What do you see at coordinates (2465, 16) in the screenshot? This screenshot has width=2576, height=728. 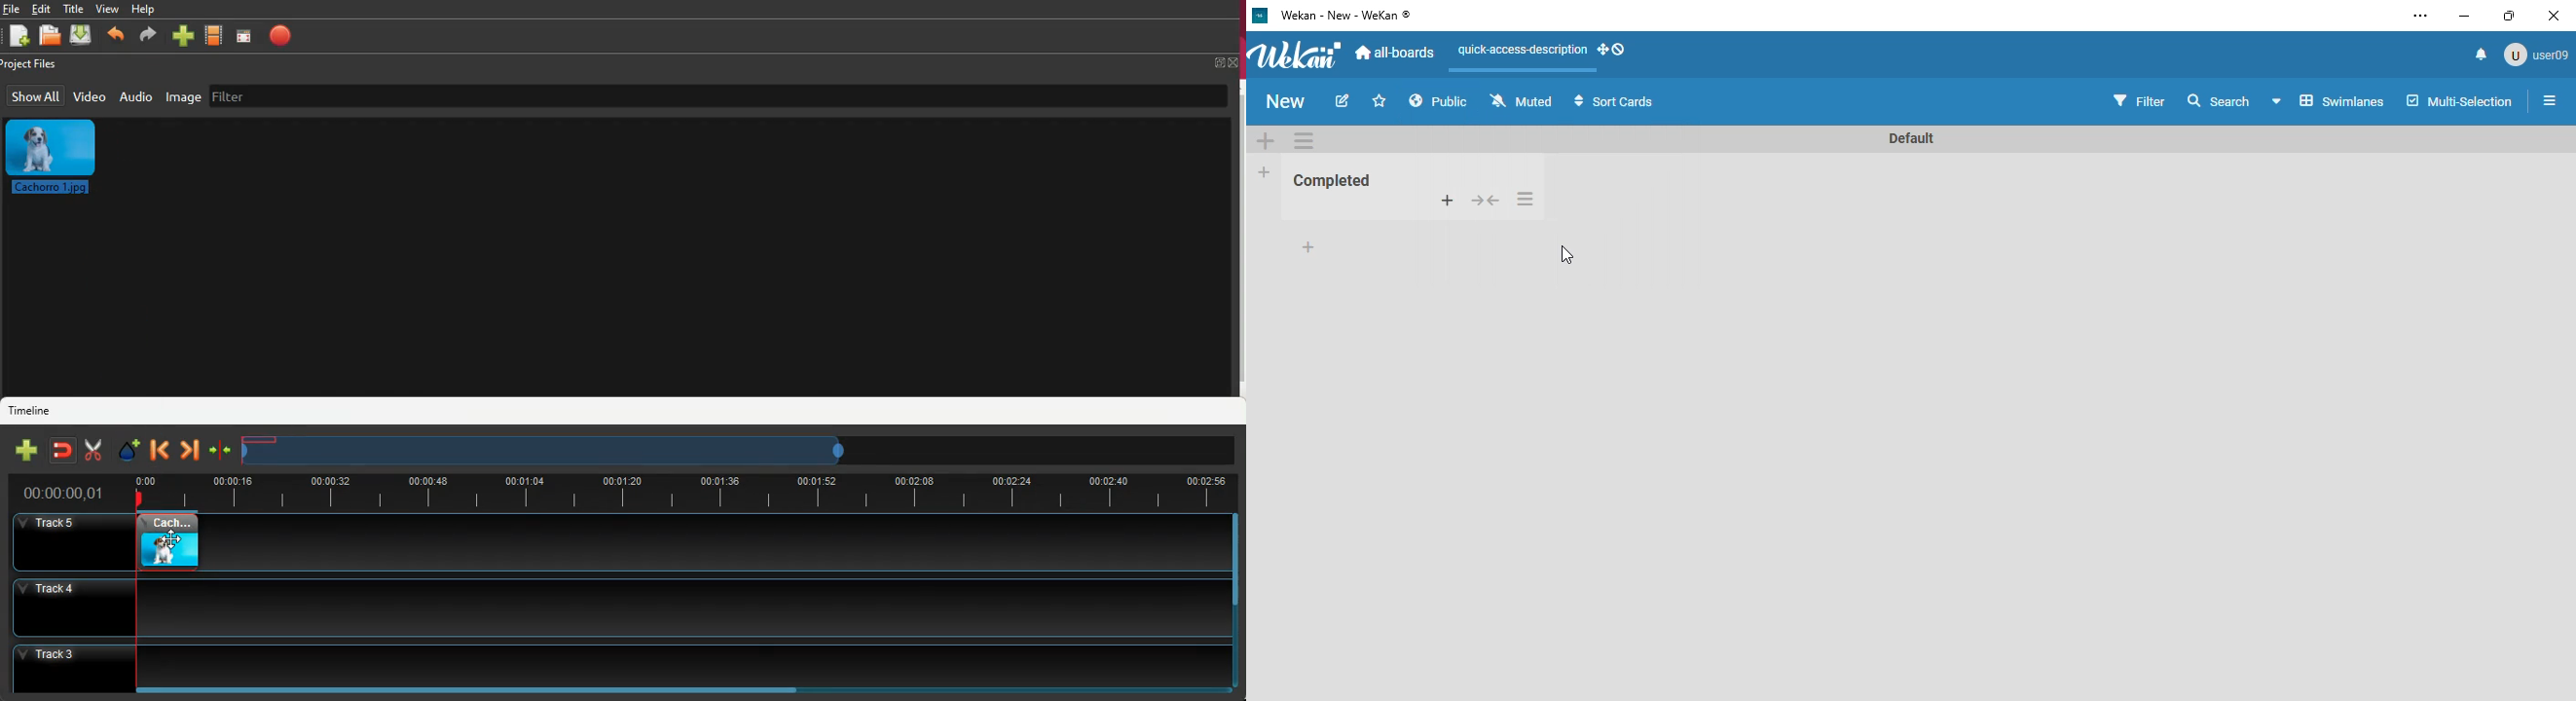 I see `minimize` at bounding box center [2465, 16].